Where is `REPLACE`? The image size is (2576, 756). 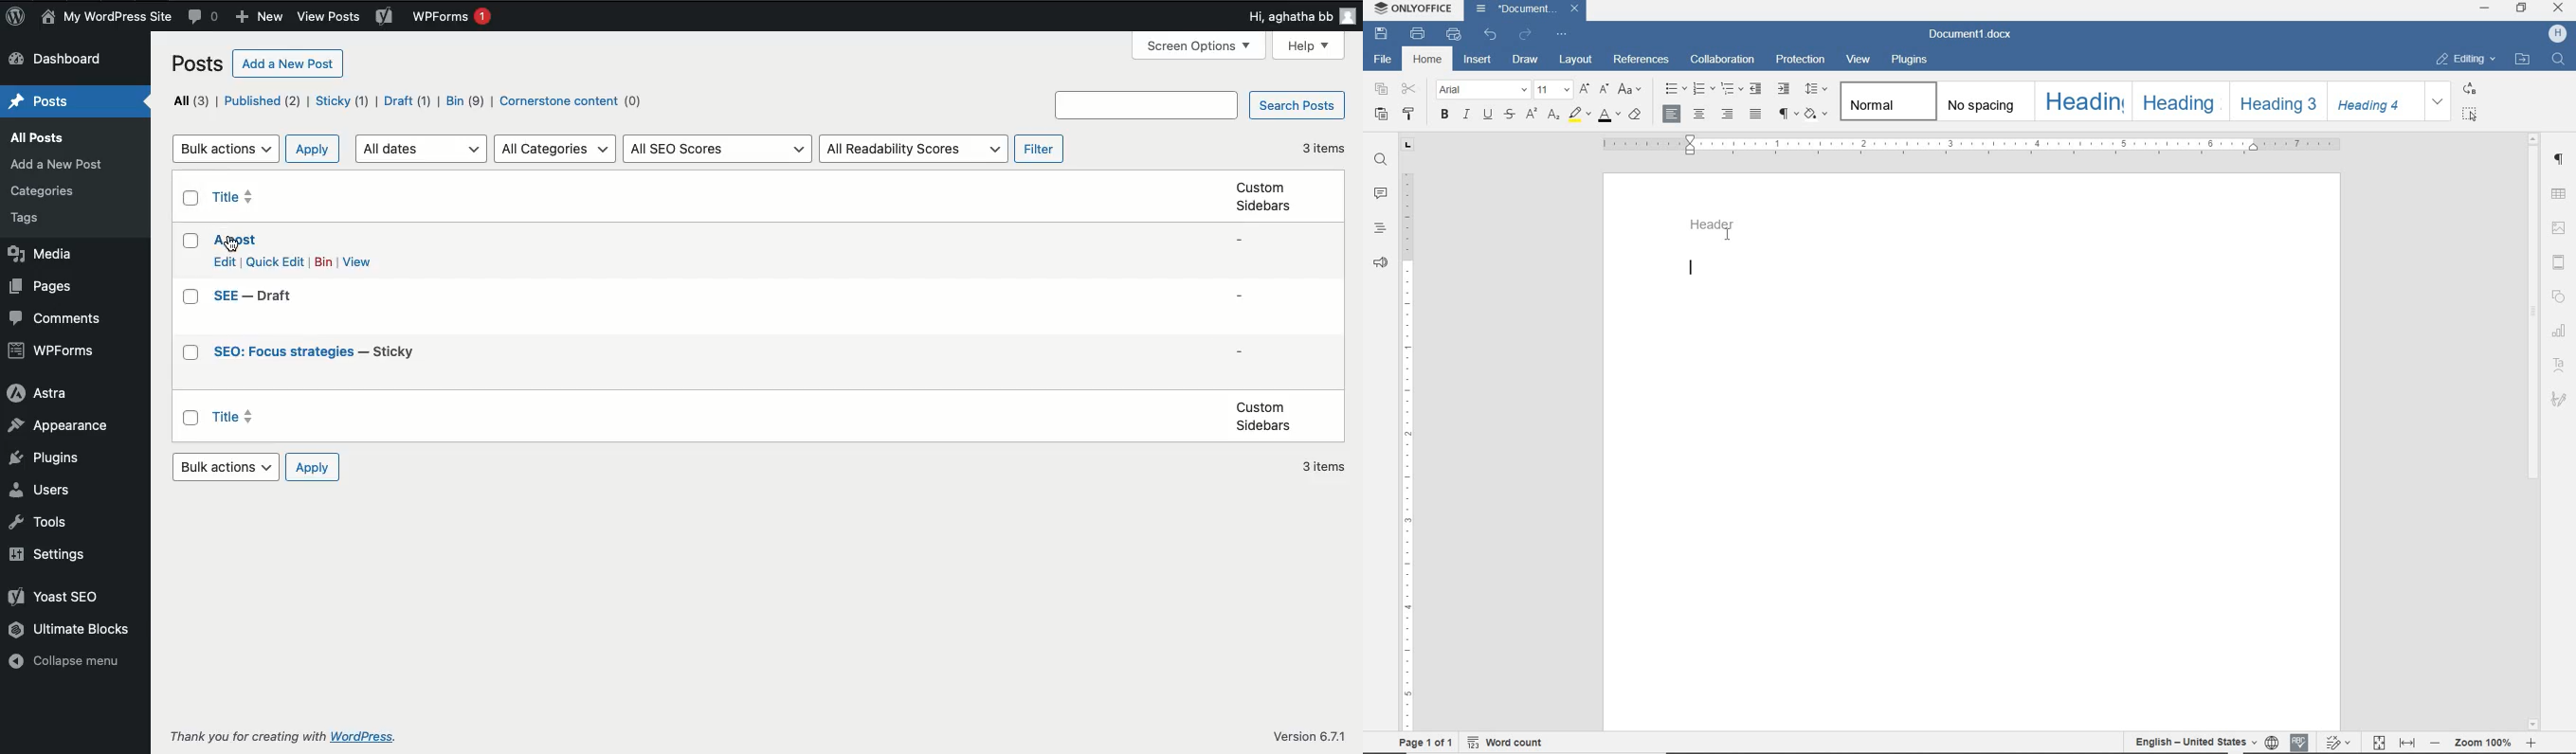 REPLACE is located at coordinates (2470, 90).